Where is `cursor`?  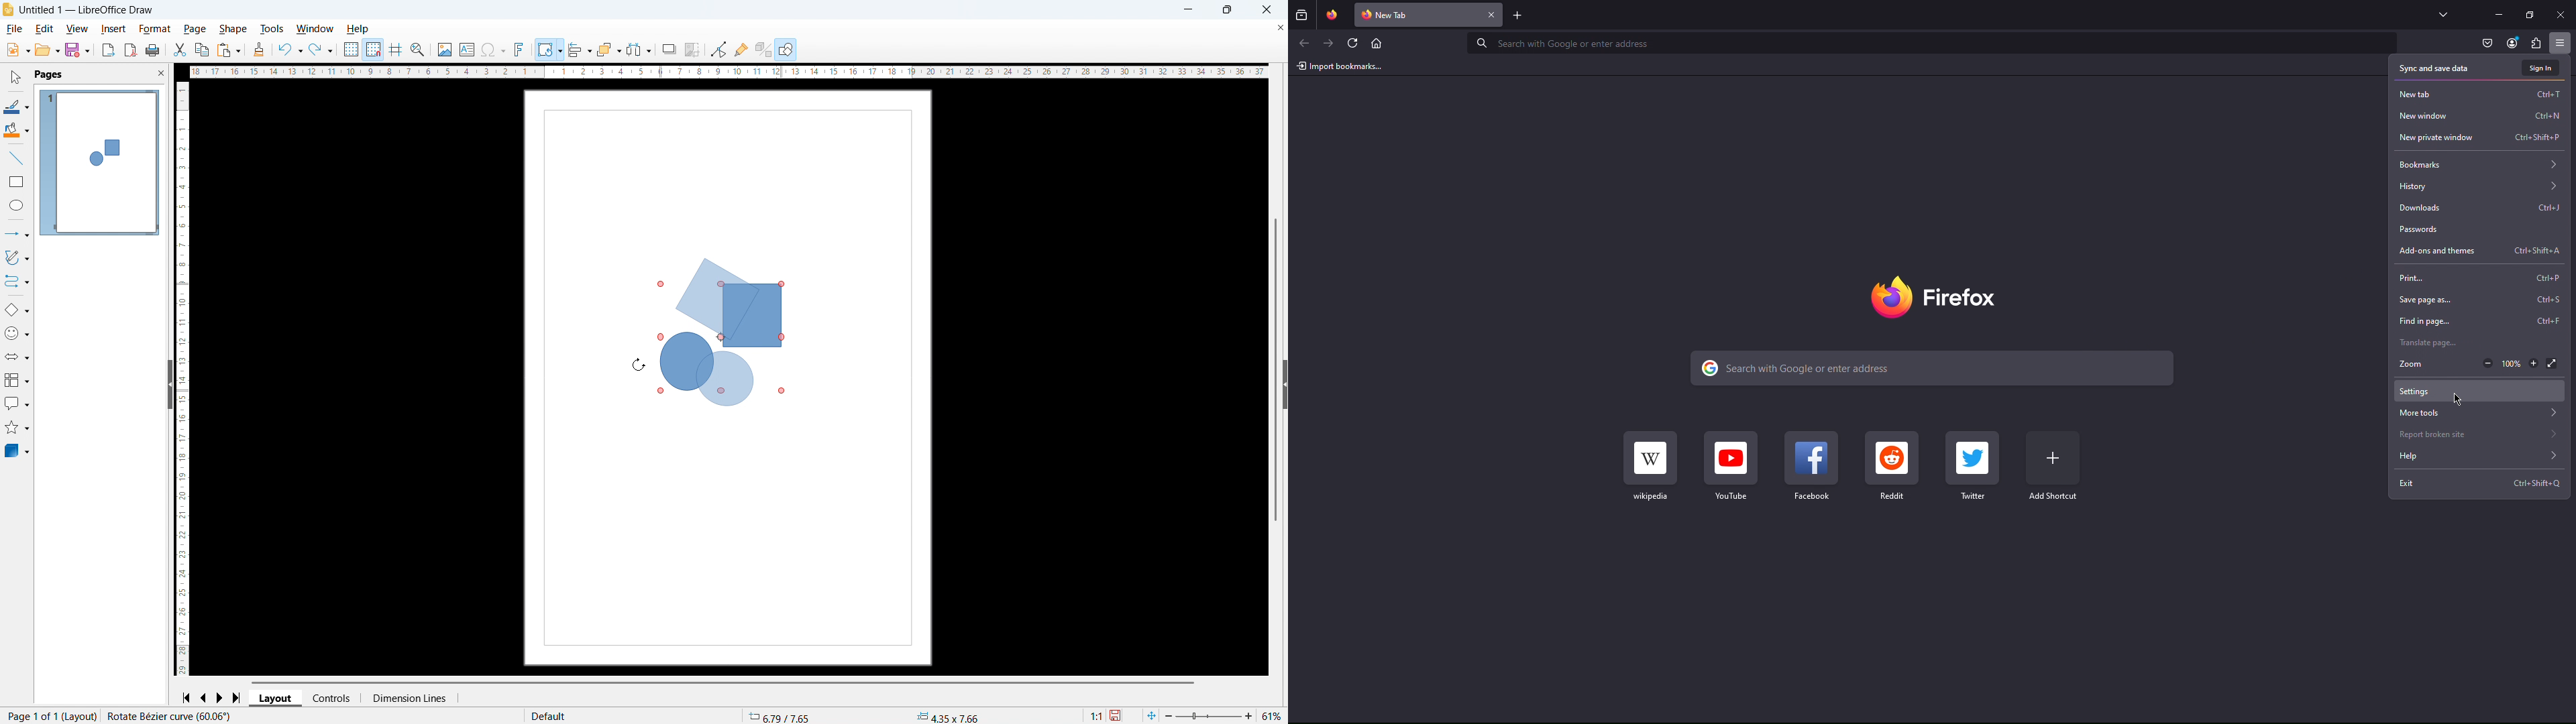 cursor is located at coordinates (2459, 400).